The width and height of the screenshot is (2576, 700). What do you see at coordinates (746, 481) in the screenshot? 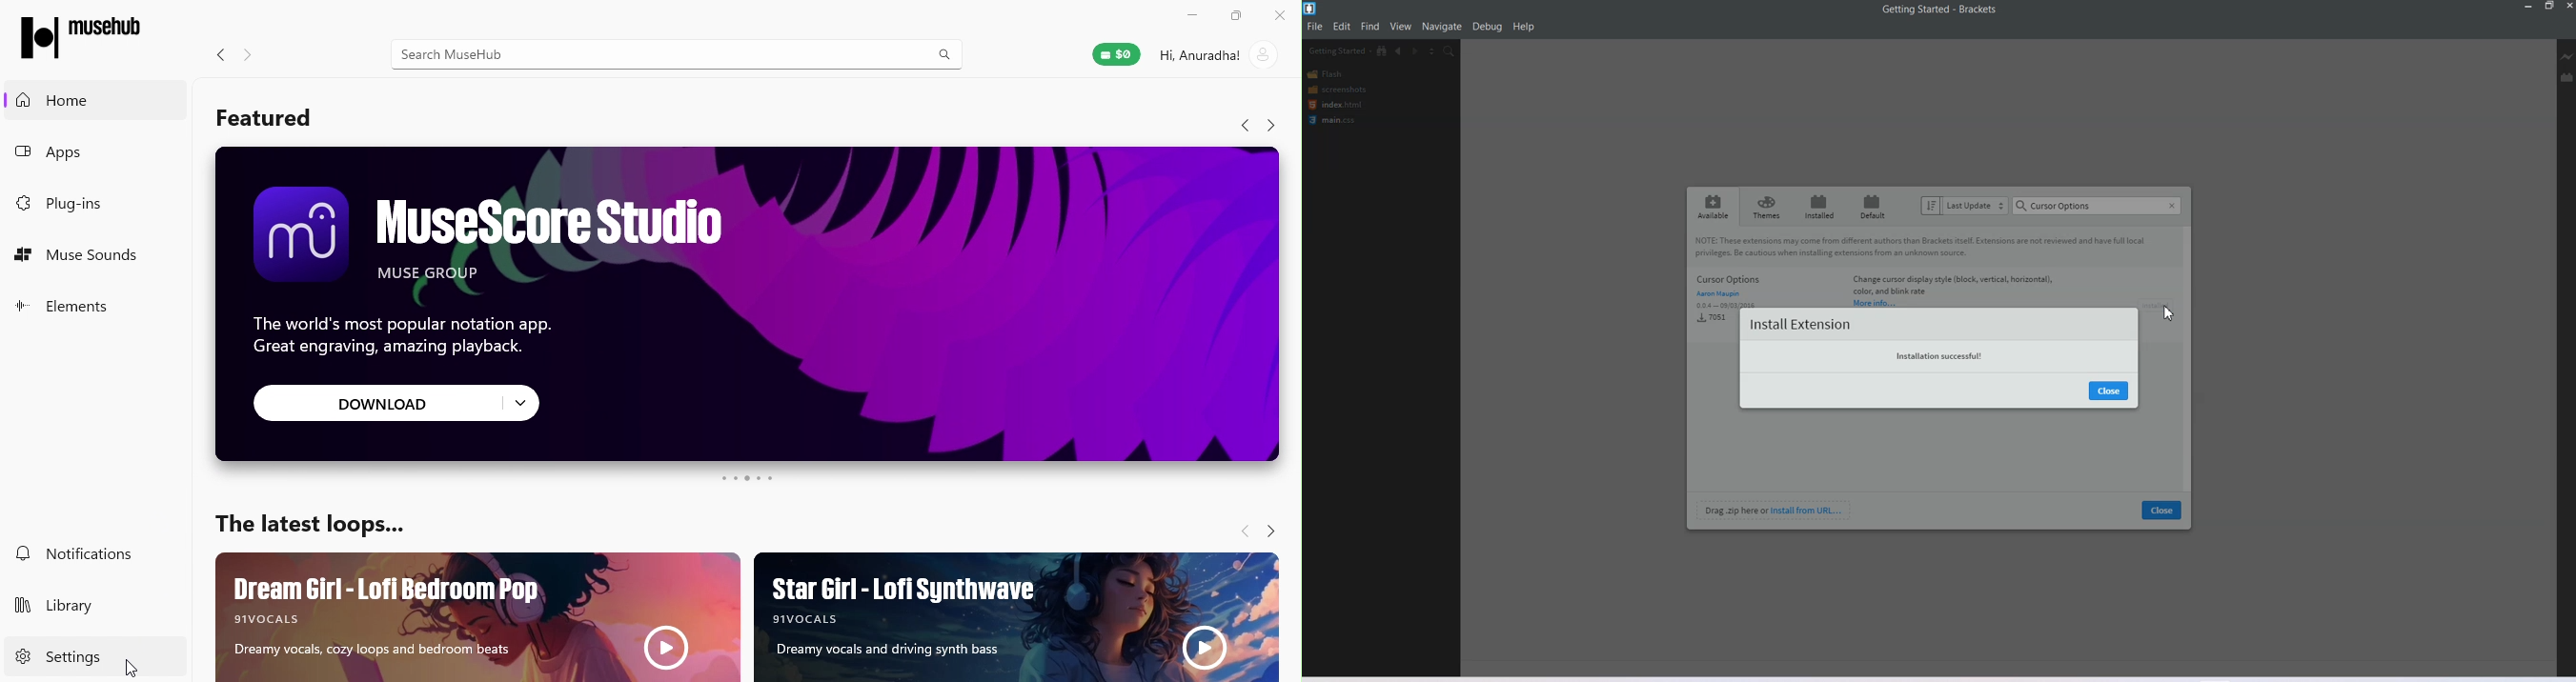
I see `dots` at bounding box center [746, 481].